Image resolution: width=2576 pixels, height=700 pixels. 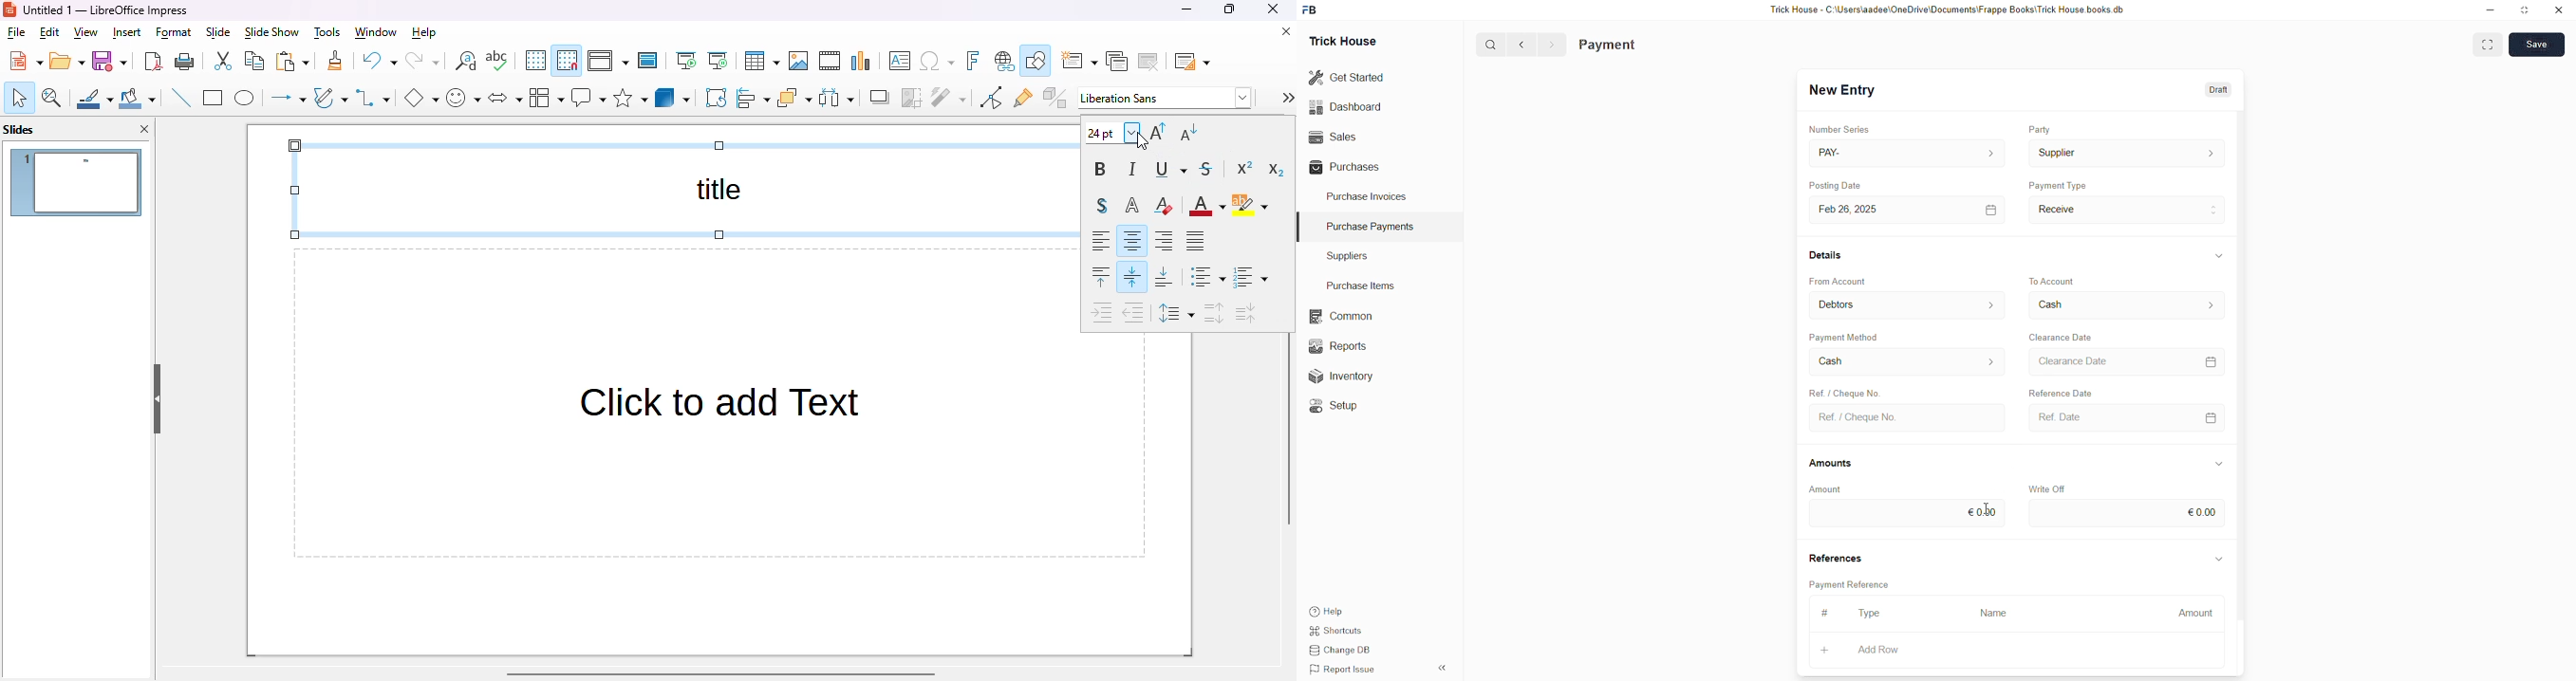 I want to click on bold, so click(x=1100, y=169).